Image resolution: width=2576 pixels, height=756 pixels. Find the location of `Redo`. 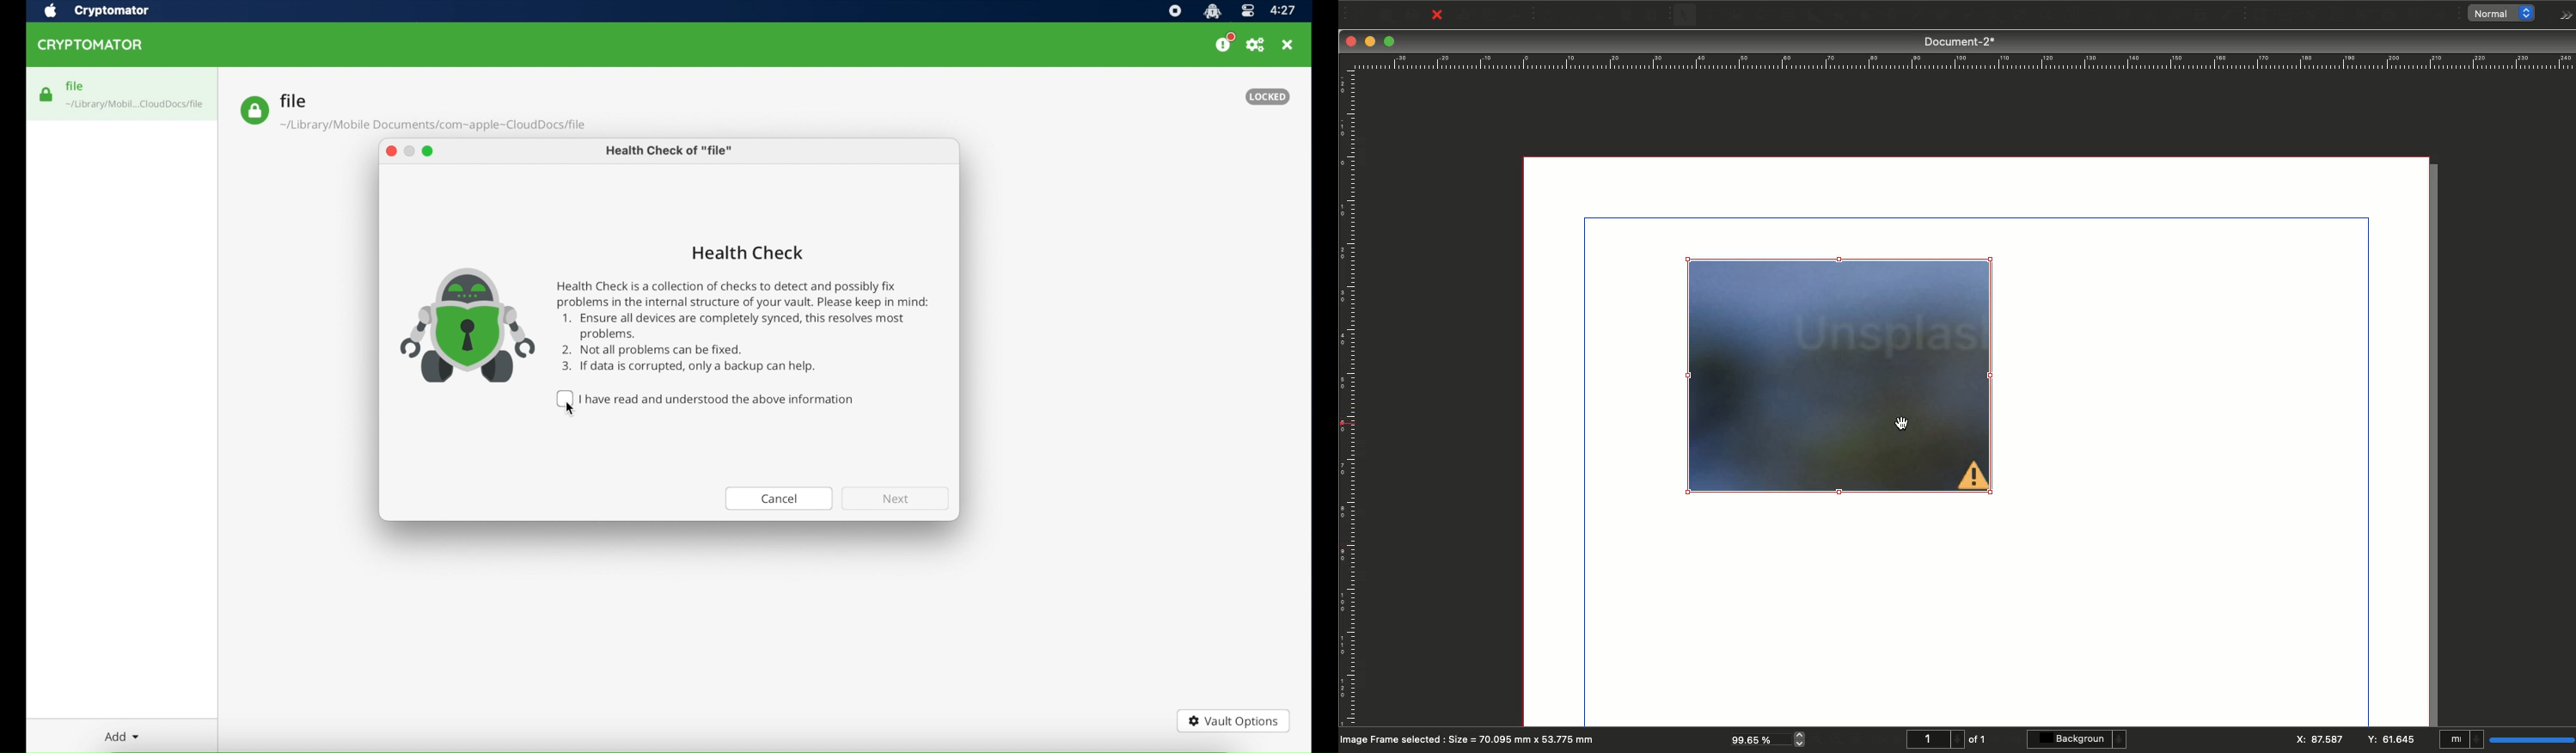

Redo is located at coordinates (1575, 16).